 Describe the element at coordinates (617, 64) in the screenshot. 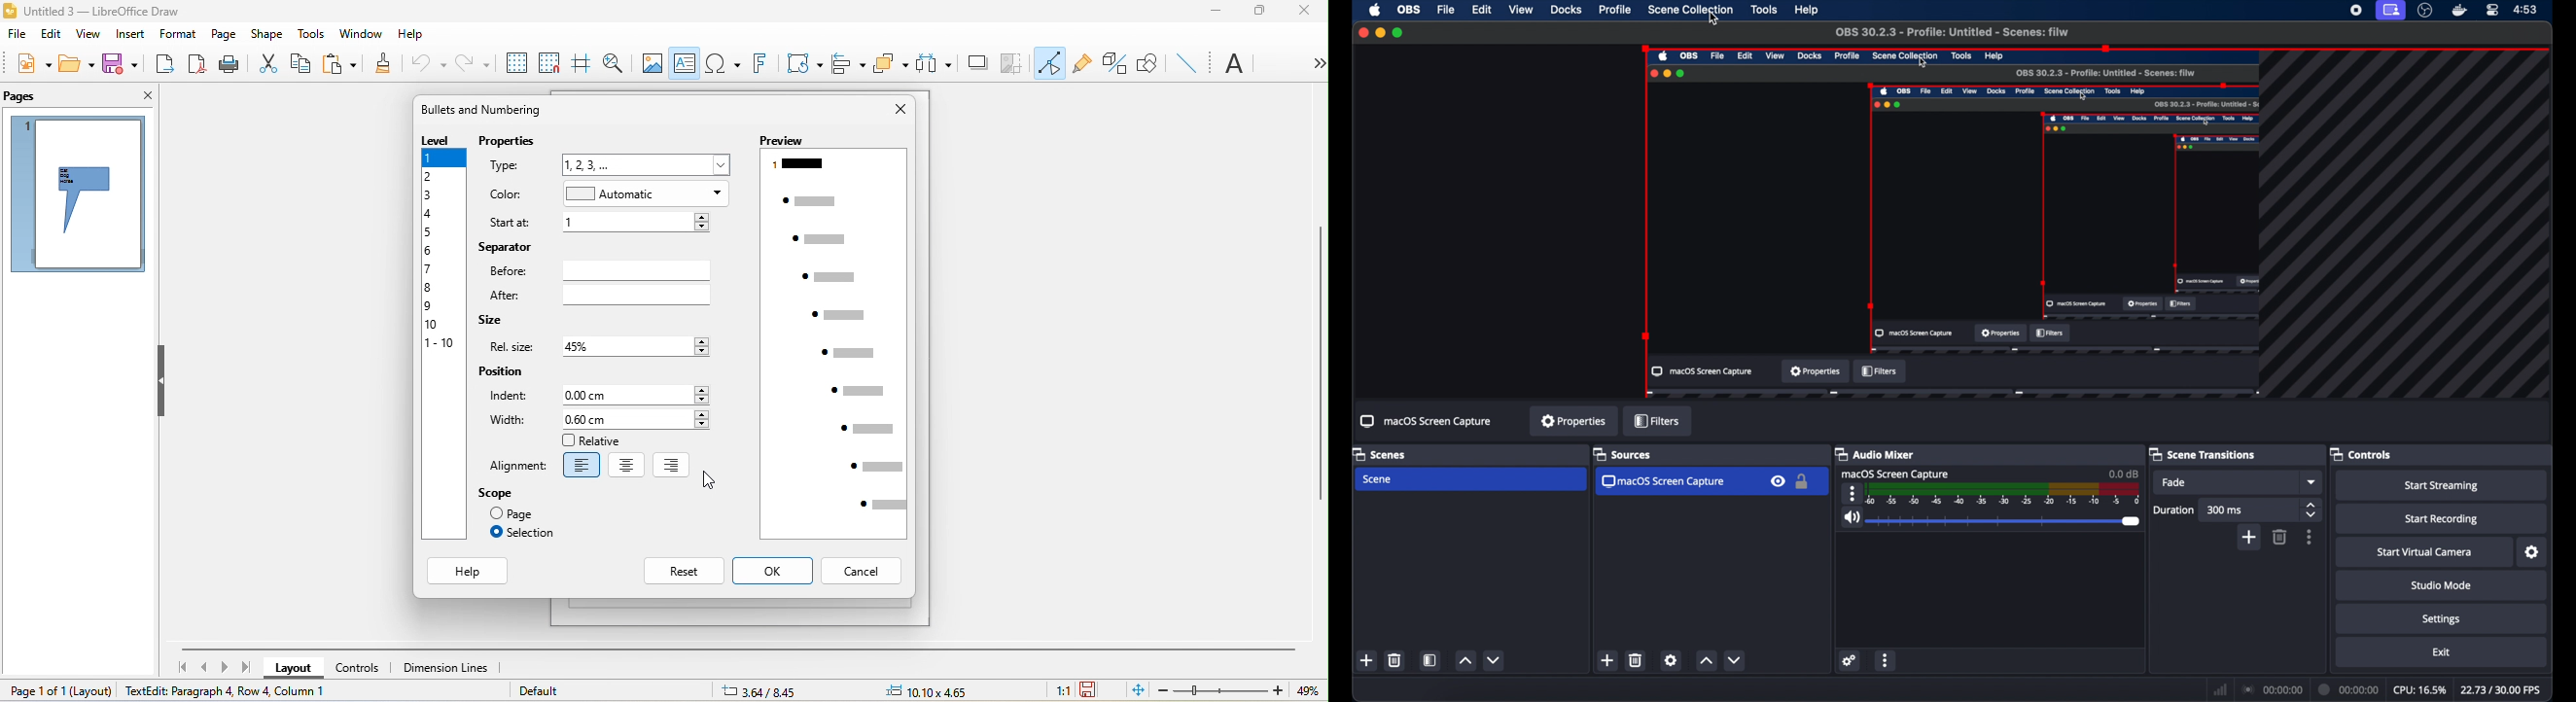

I see `zoom and pan` at that location.